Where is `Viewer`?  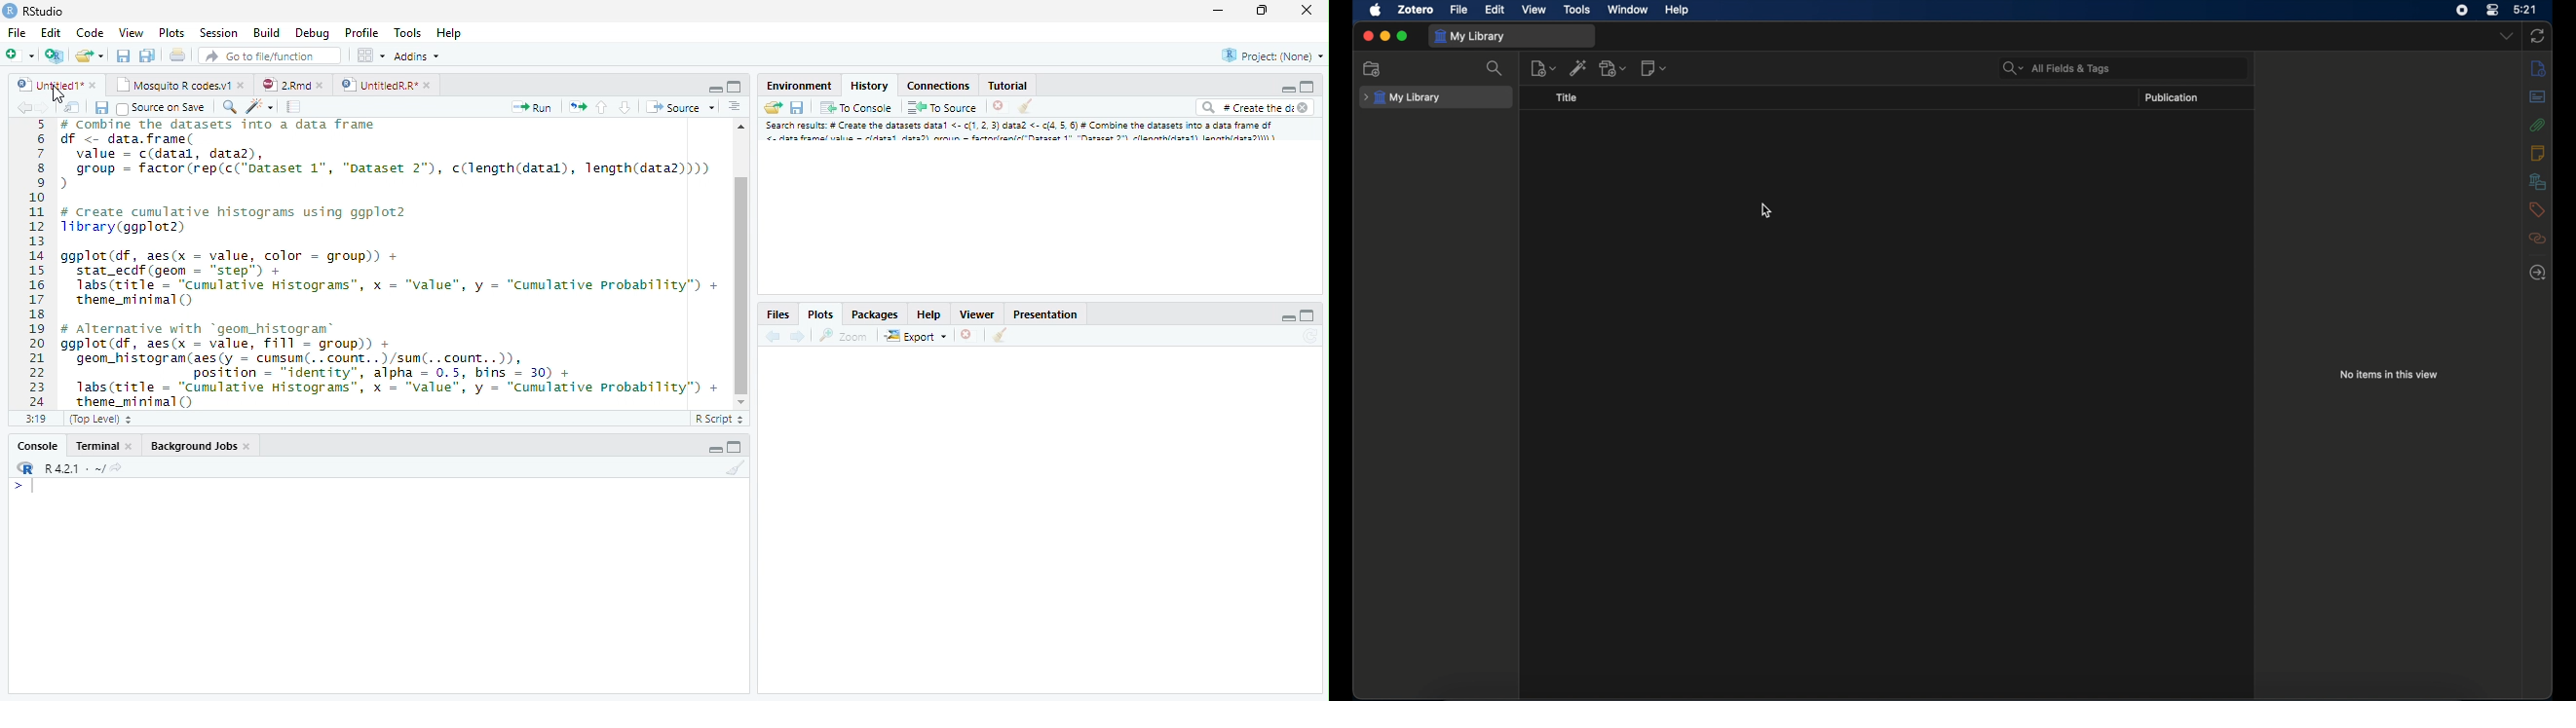 Viewer is located at coordinates (976, 314).